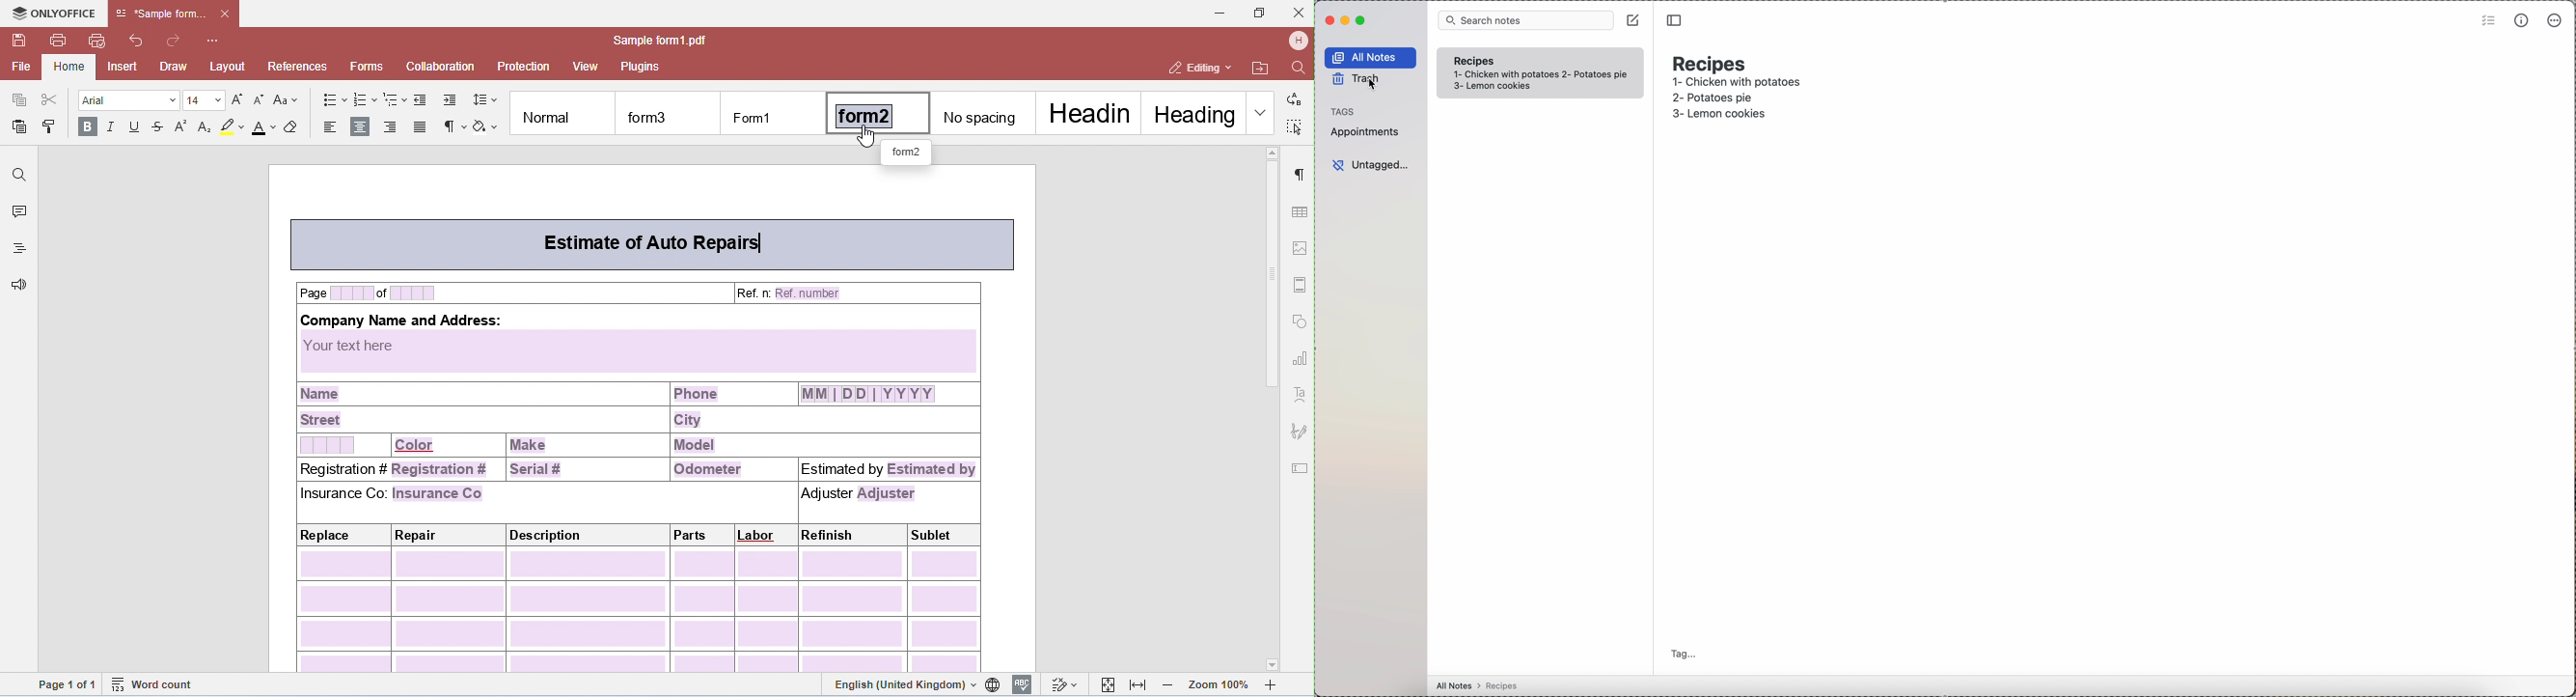 This screenshot has width=2576, height=700. Describe the element at coordinates (1733, 115) in the screenshot. I see `3-Lemon cookies` at that location.